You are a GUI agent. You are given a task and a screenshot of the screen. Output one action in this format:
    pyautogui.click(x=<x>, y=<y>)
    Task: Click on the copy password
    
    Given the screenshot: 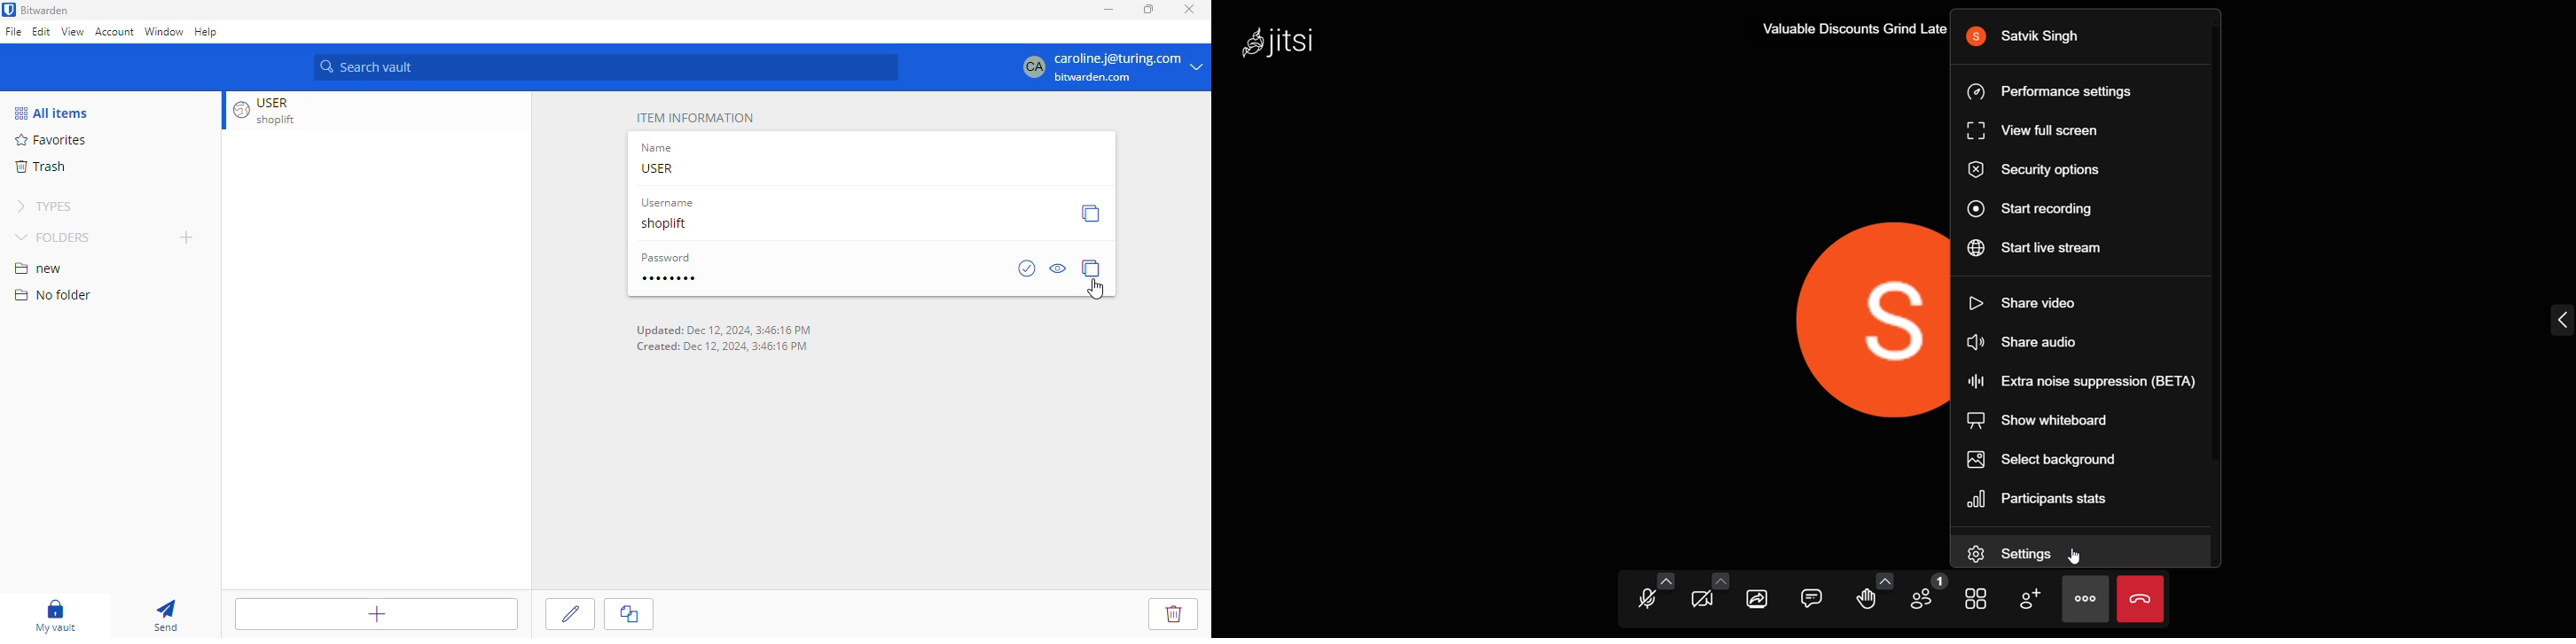 What is the action you would take?
    pyautogui.click(x=1092, y=268)
    